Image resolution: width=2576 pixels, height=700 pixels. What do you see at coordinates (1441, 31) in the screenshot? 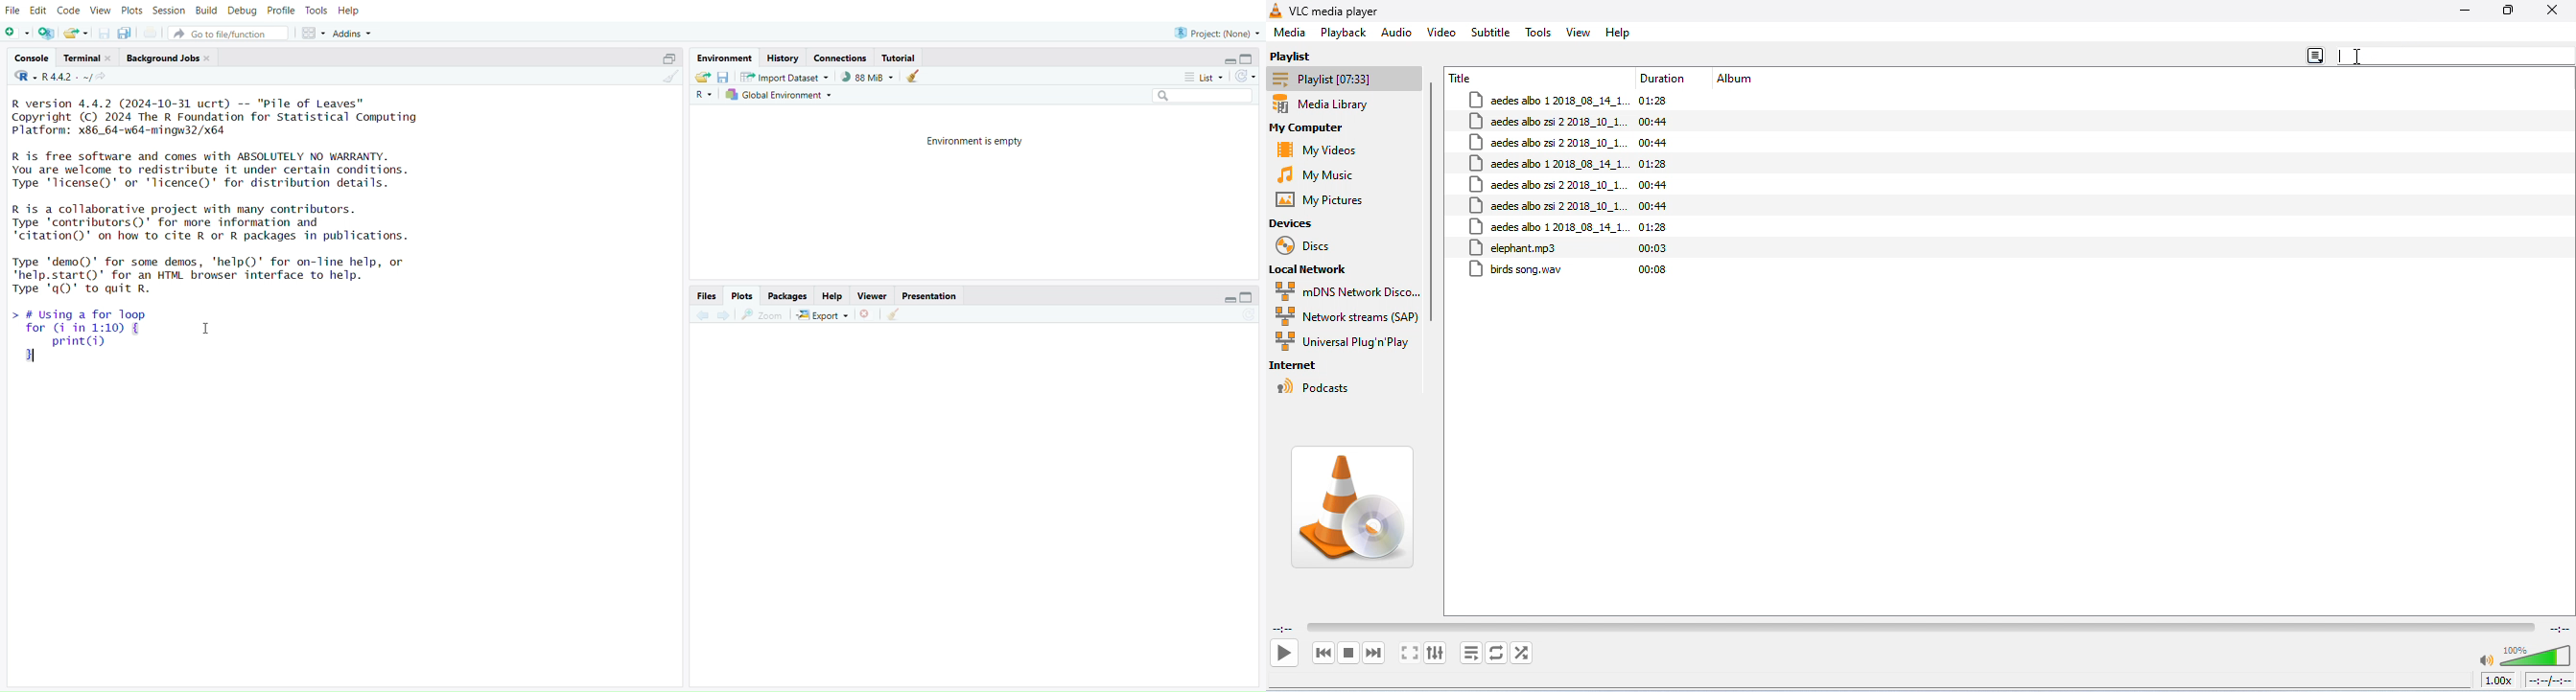
I see `video` at bounding box center [1441, 31].